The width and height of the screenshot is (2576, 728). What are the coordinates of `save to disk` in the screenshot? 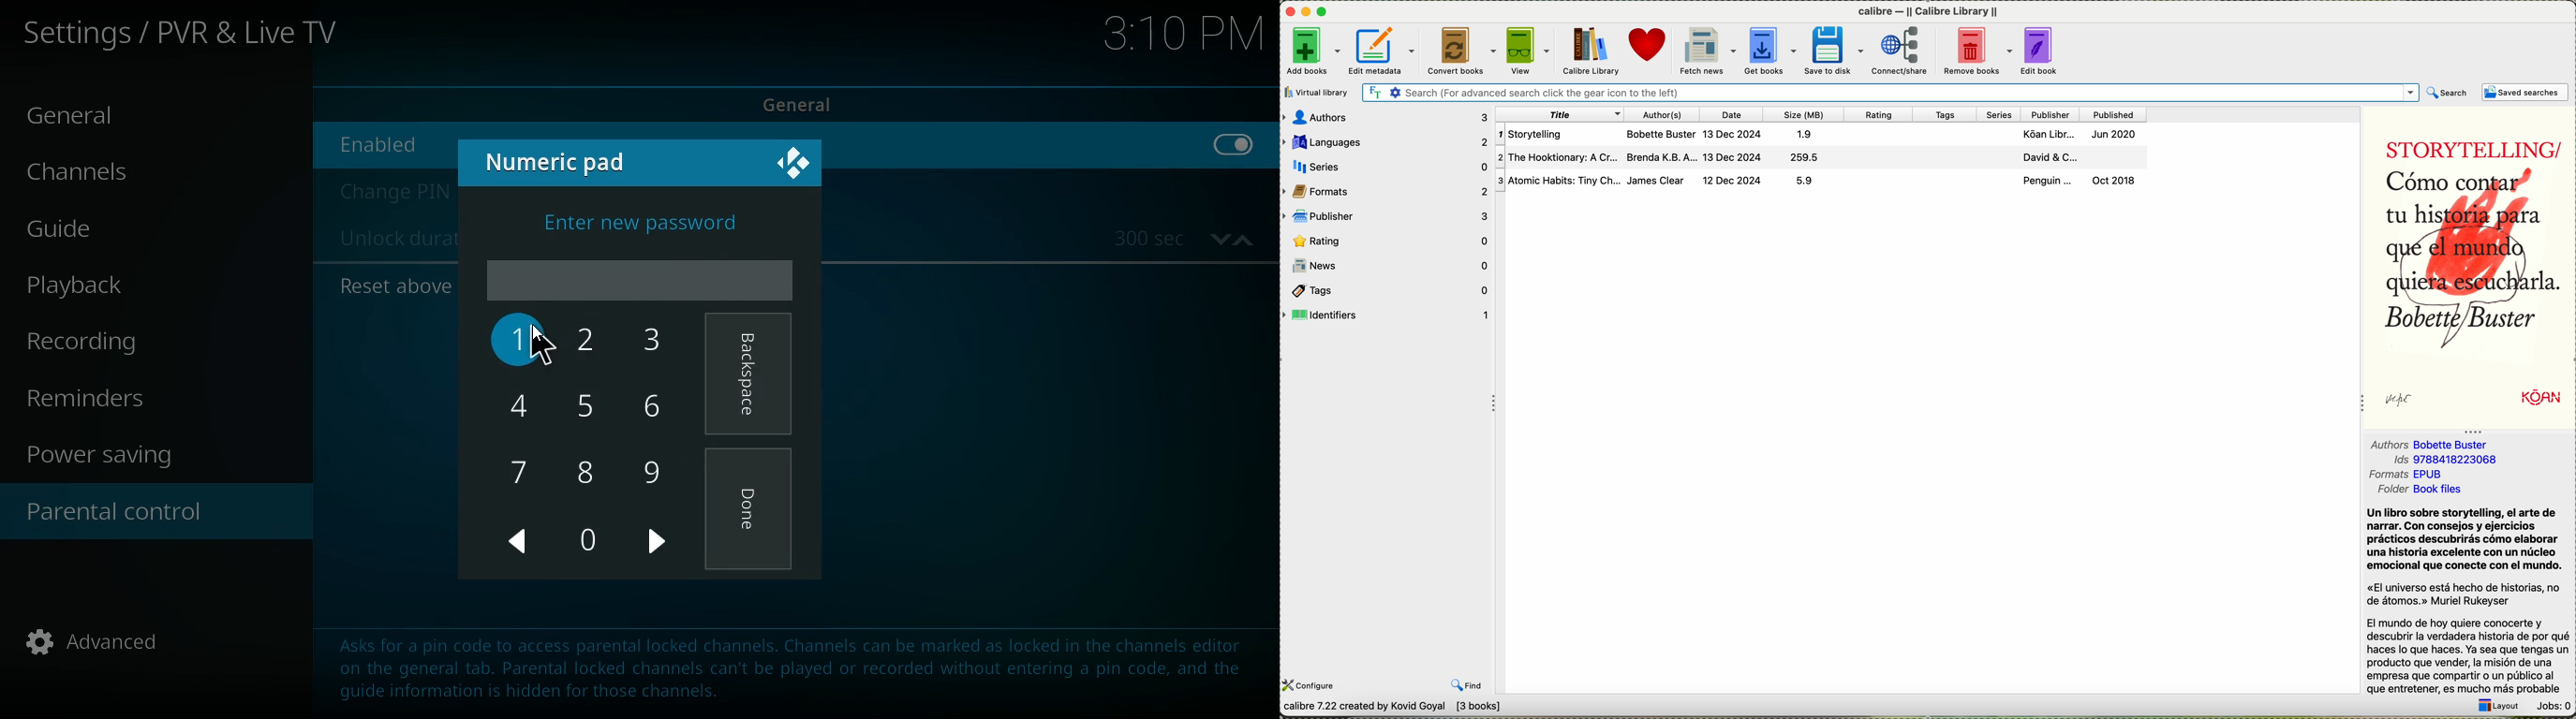 It's located at (1834, 50).